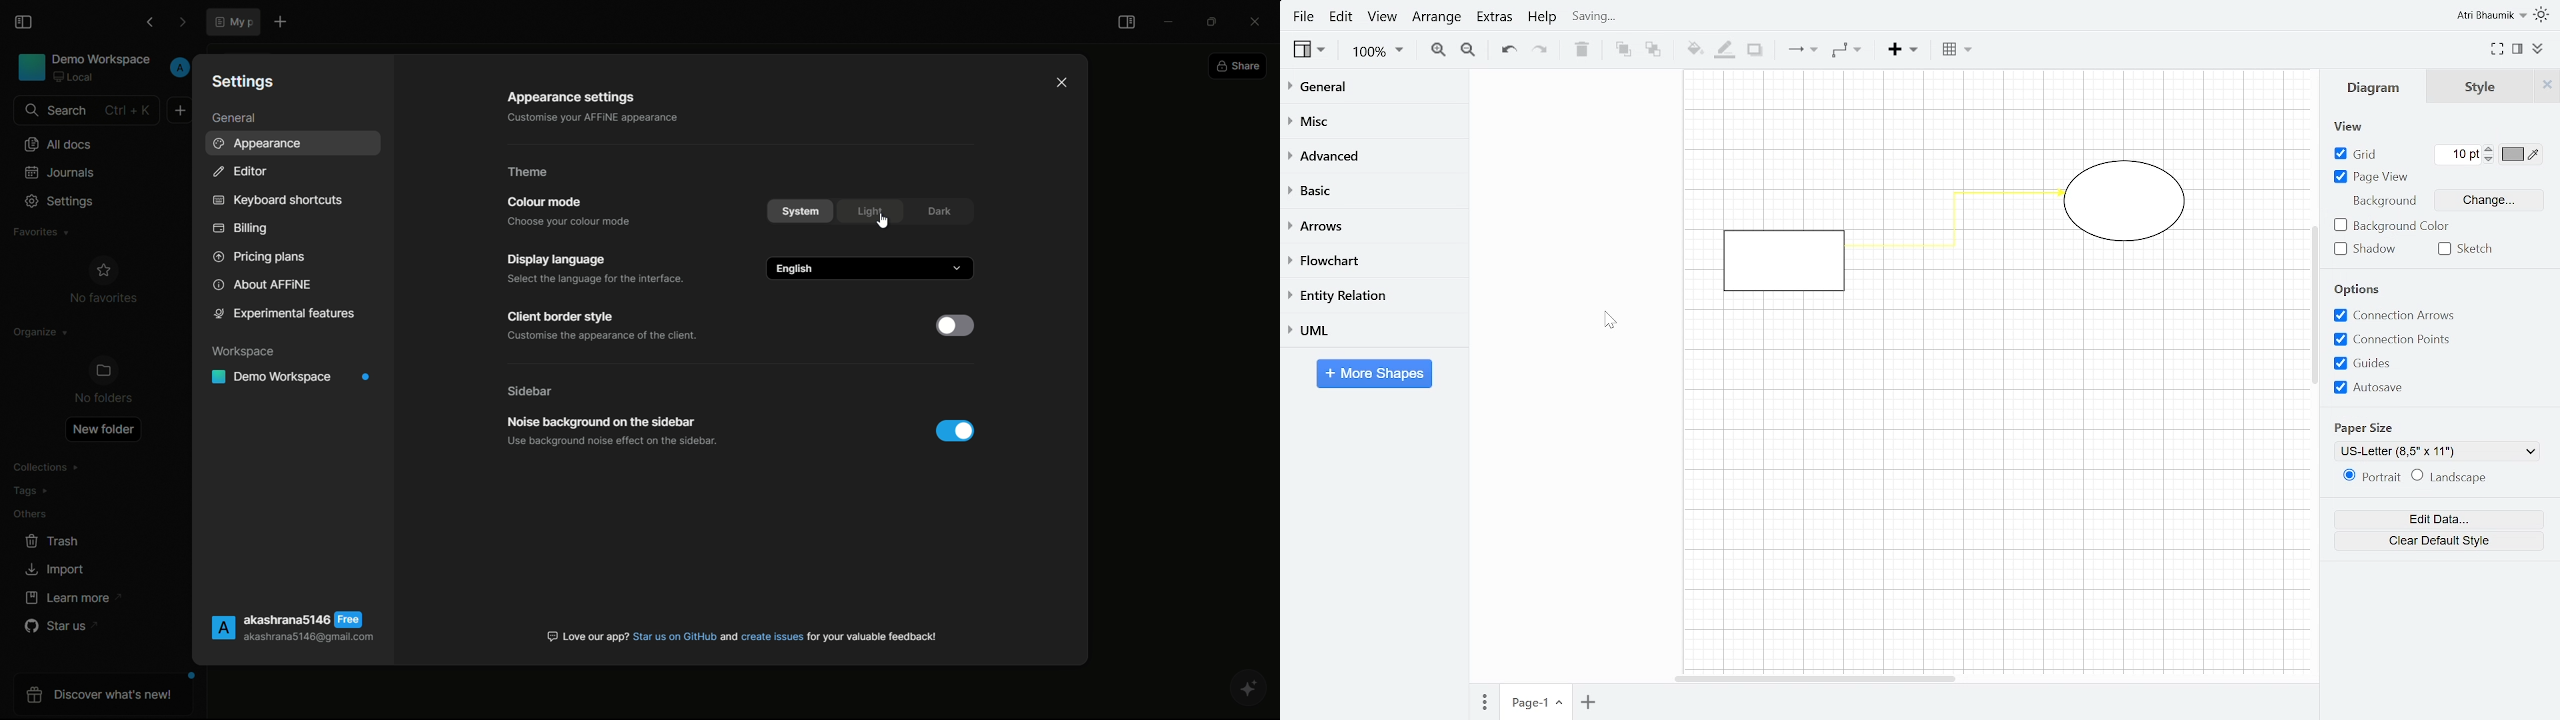 This screenshot has height=728, width=2576. What do you see at coordinates (603, 338) in the screenshot?
I see `Customise the appearance of the client.` at bounding box center [603, 338].